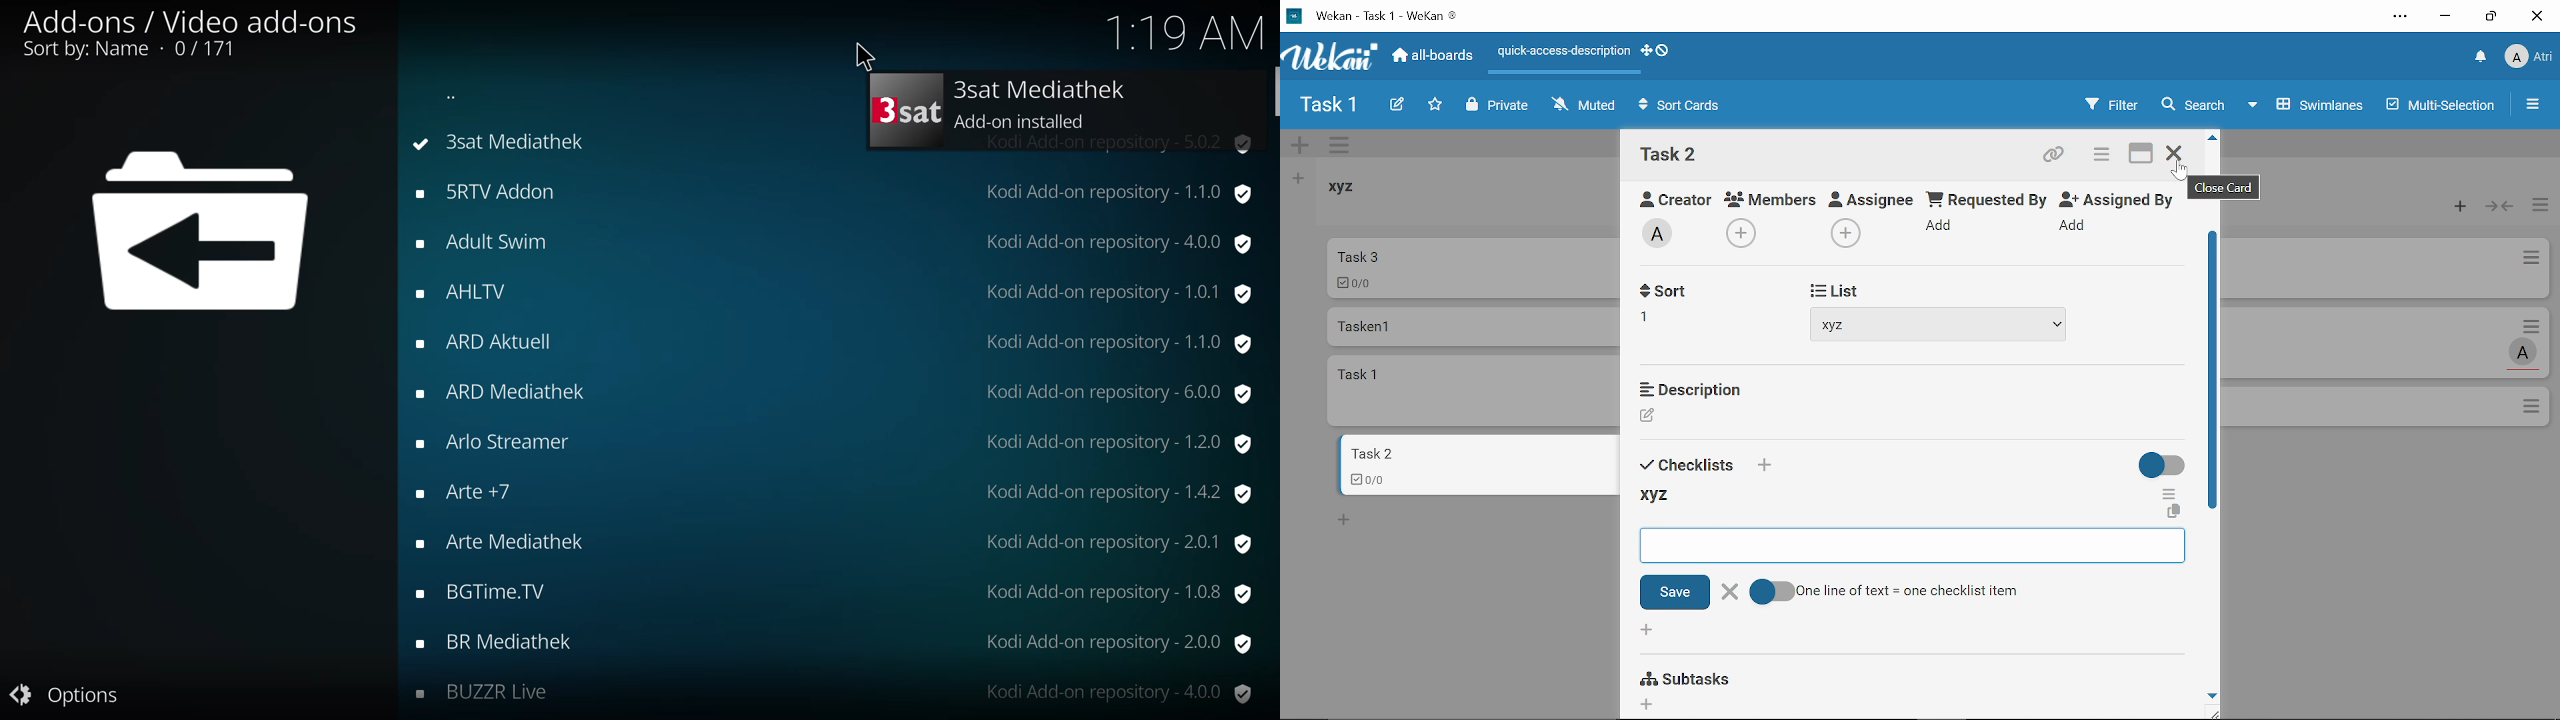 The width and height of the screenshot is (2576, 728). What do you see at coordinates (1355, 194) in the screenshot?
I see `List named "xyz"` at bounding box center [1355, 194].